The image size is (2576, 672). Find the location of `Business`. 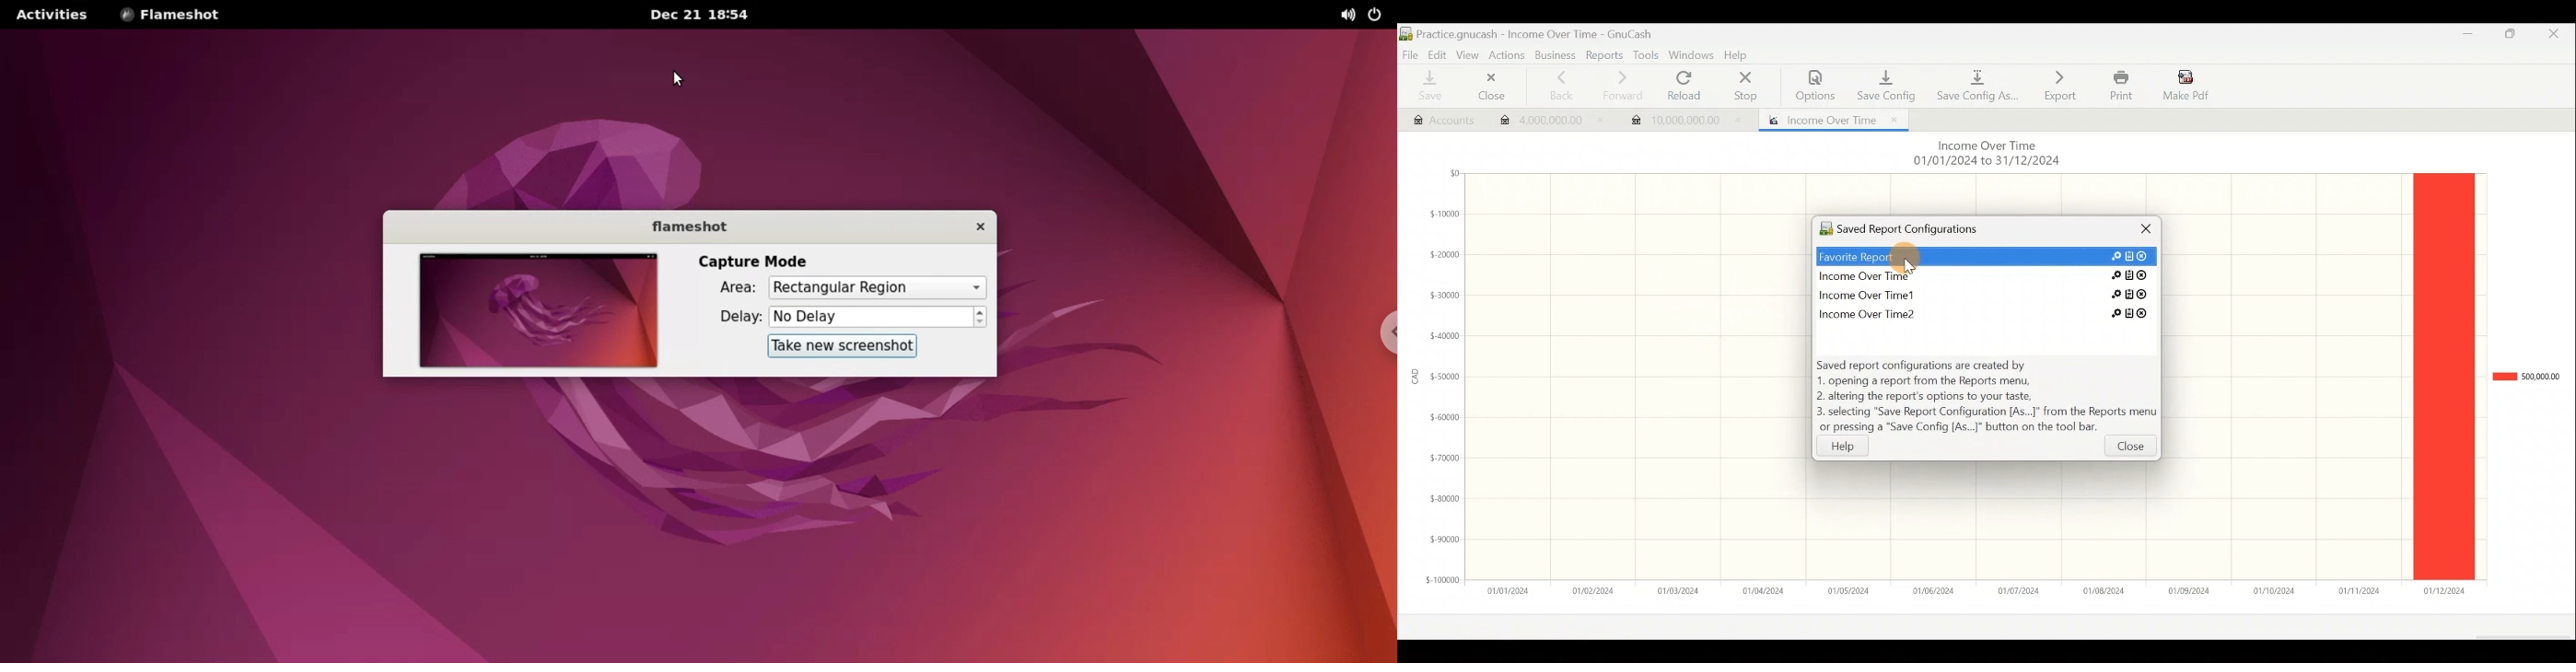

Business is located at coordinates (1556, 56).